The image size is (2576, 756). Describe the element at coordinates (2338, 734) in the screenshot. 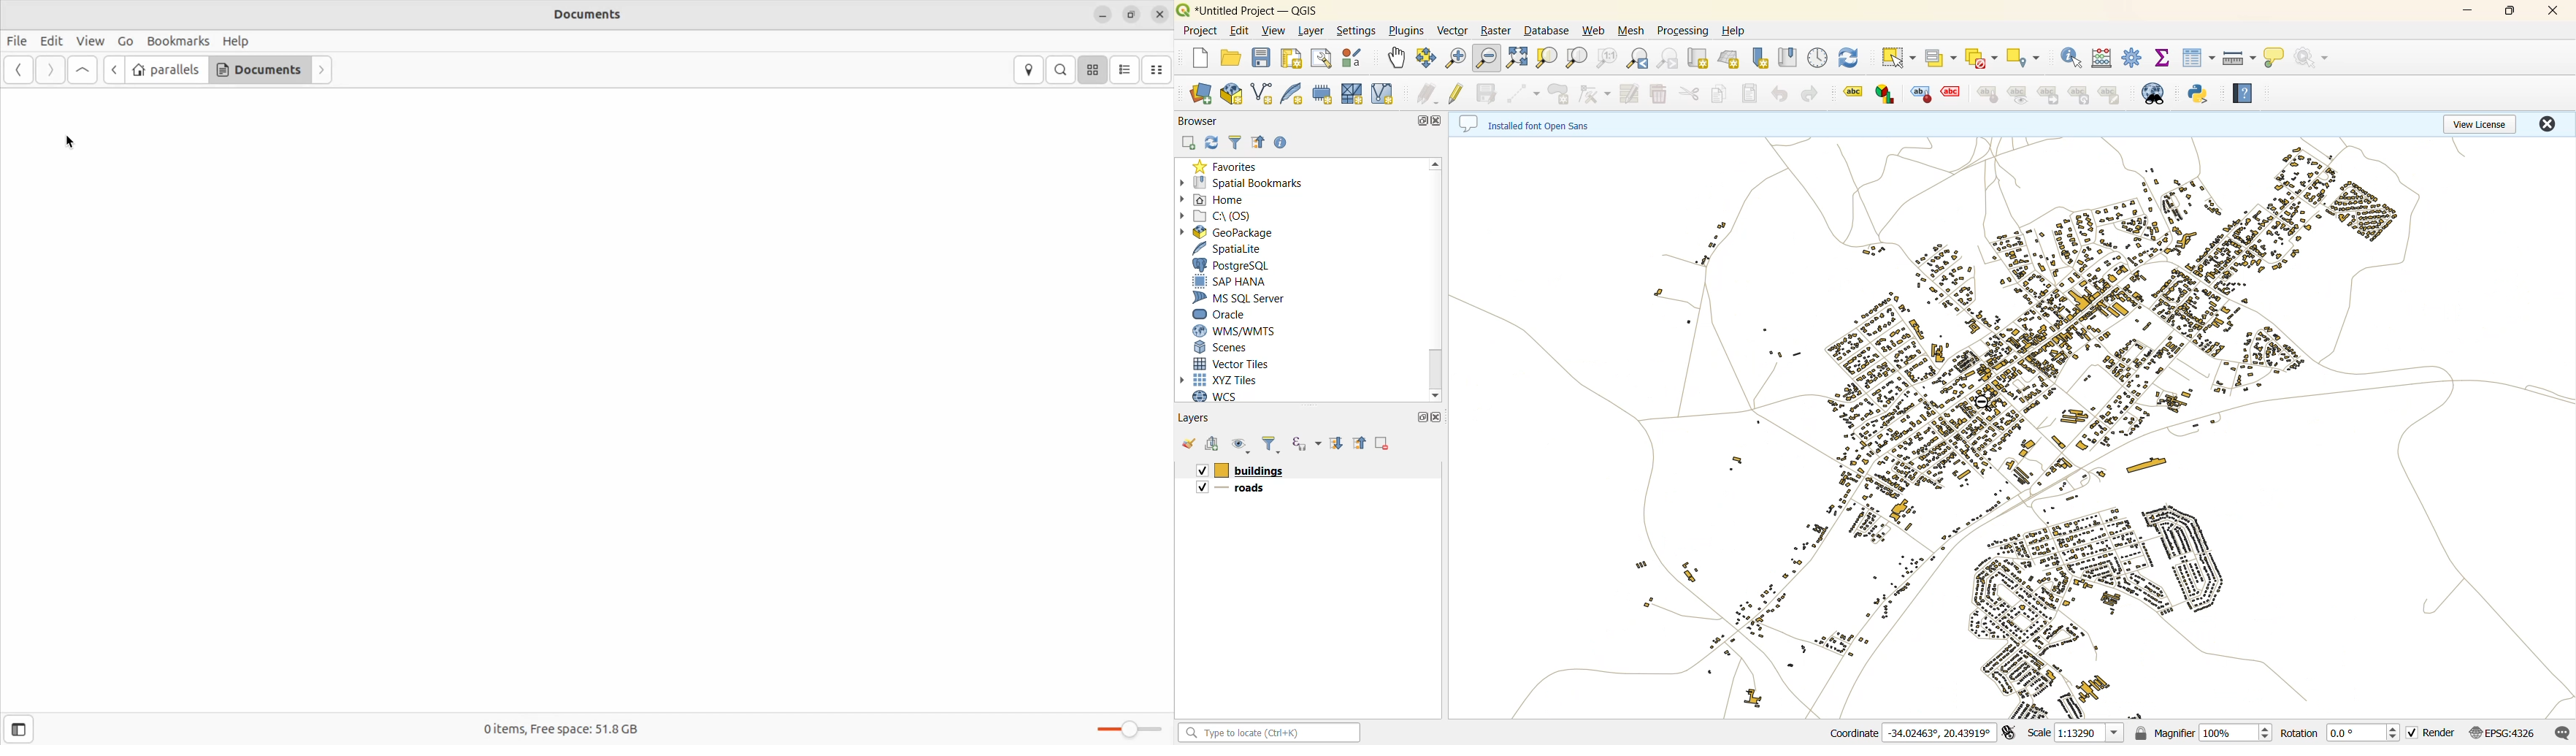

I see `rotation` at that location.